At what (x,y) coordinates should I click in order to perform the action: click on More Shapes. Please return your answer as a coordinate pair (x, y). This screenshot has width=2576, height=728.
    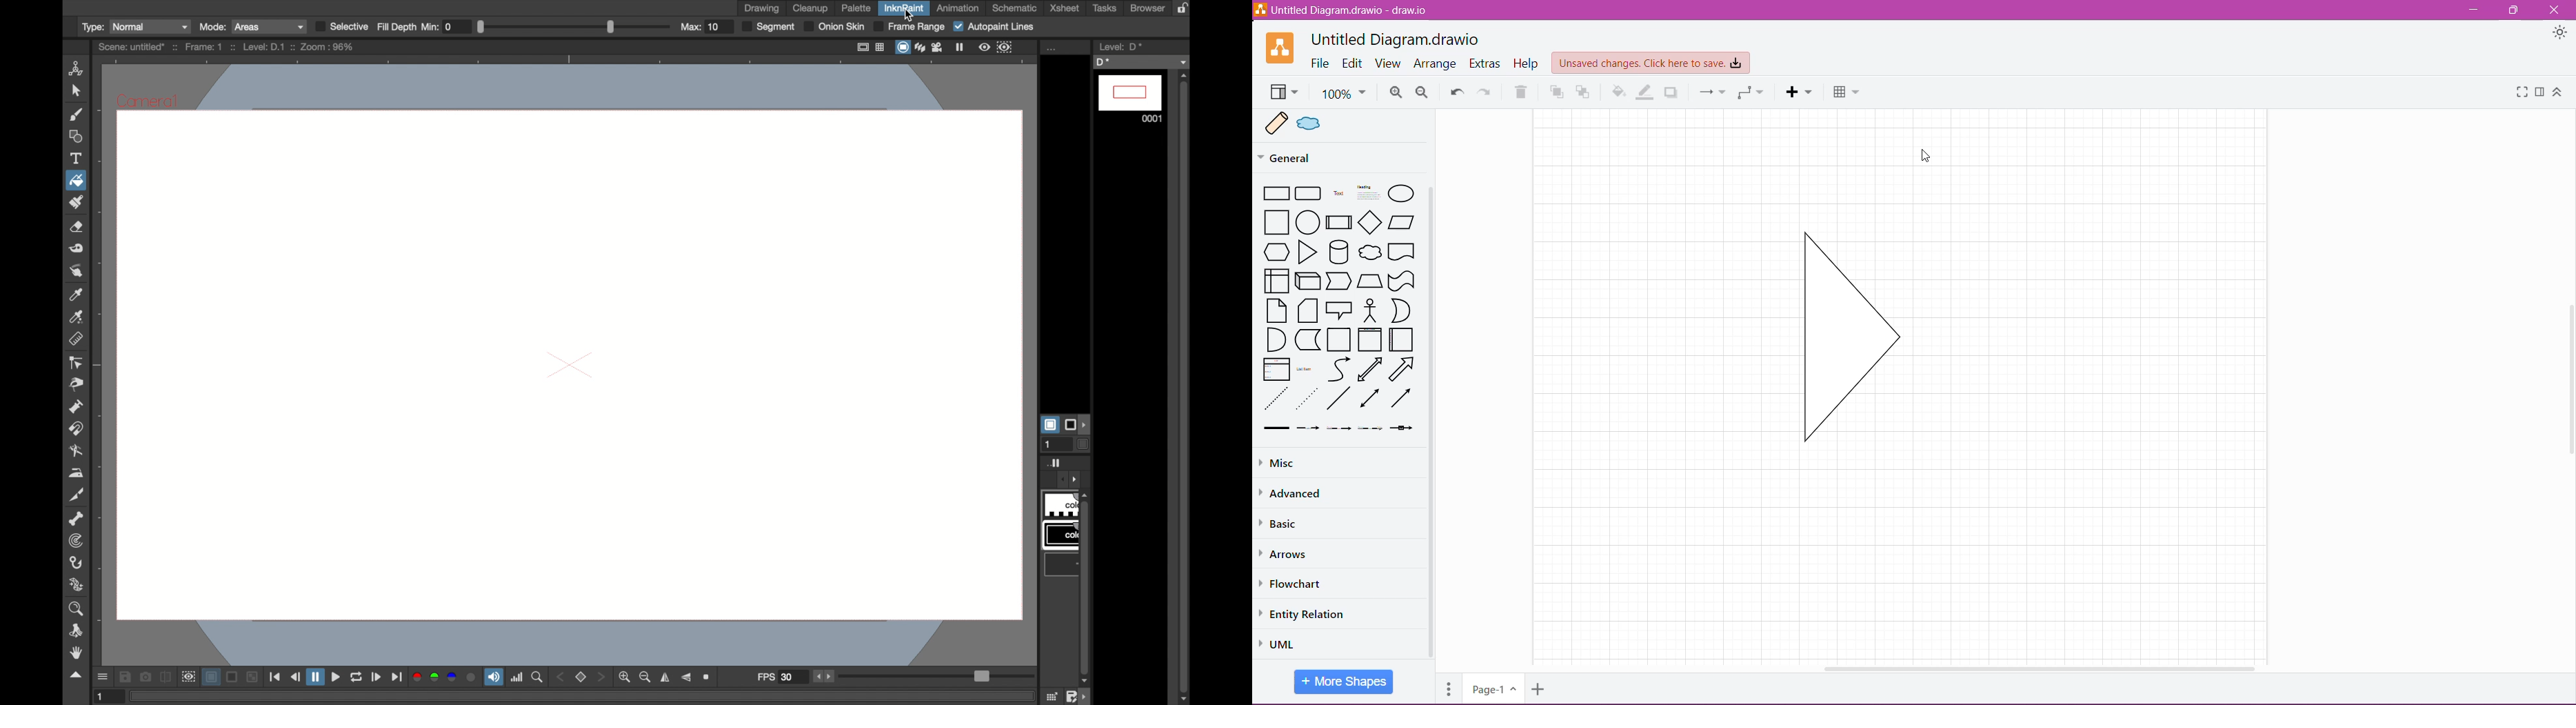
    Looking at the image, I should click on (1345, 682).